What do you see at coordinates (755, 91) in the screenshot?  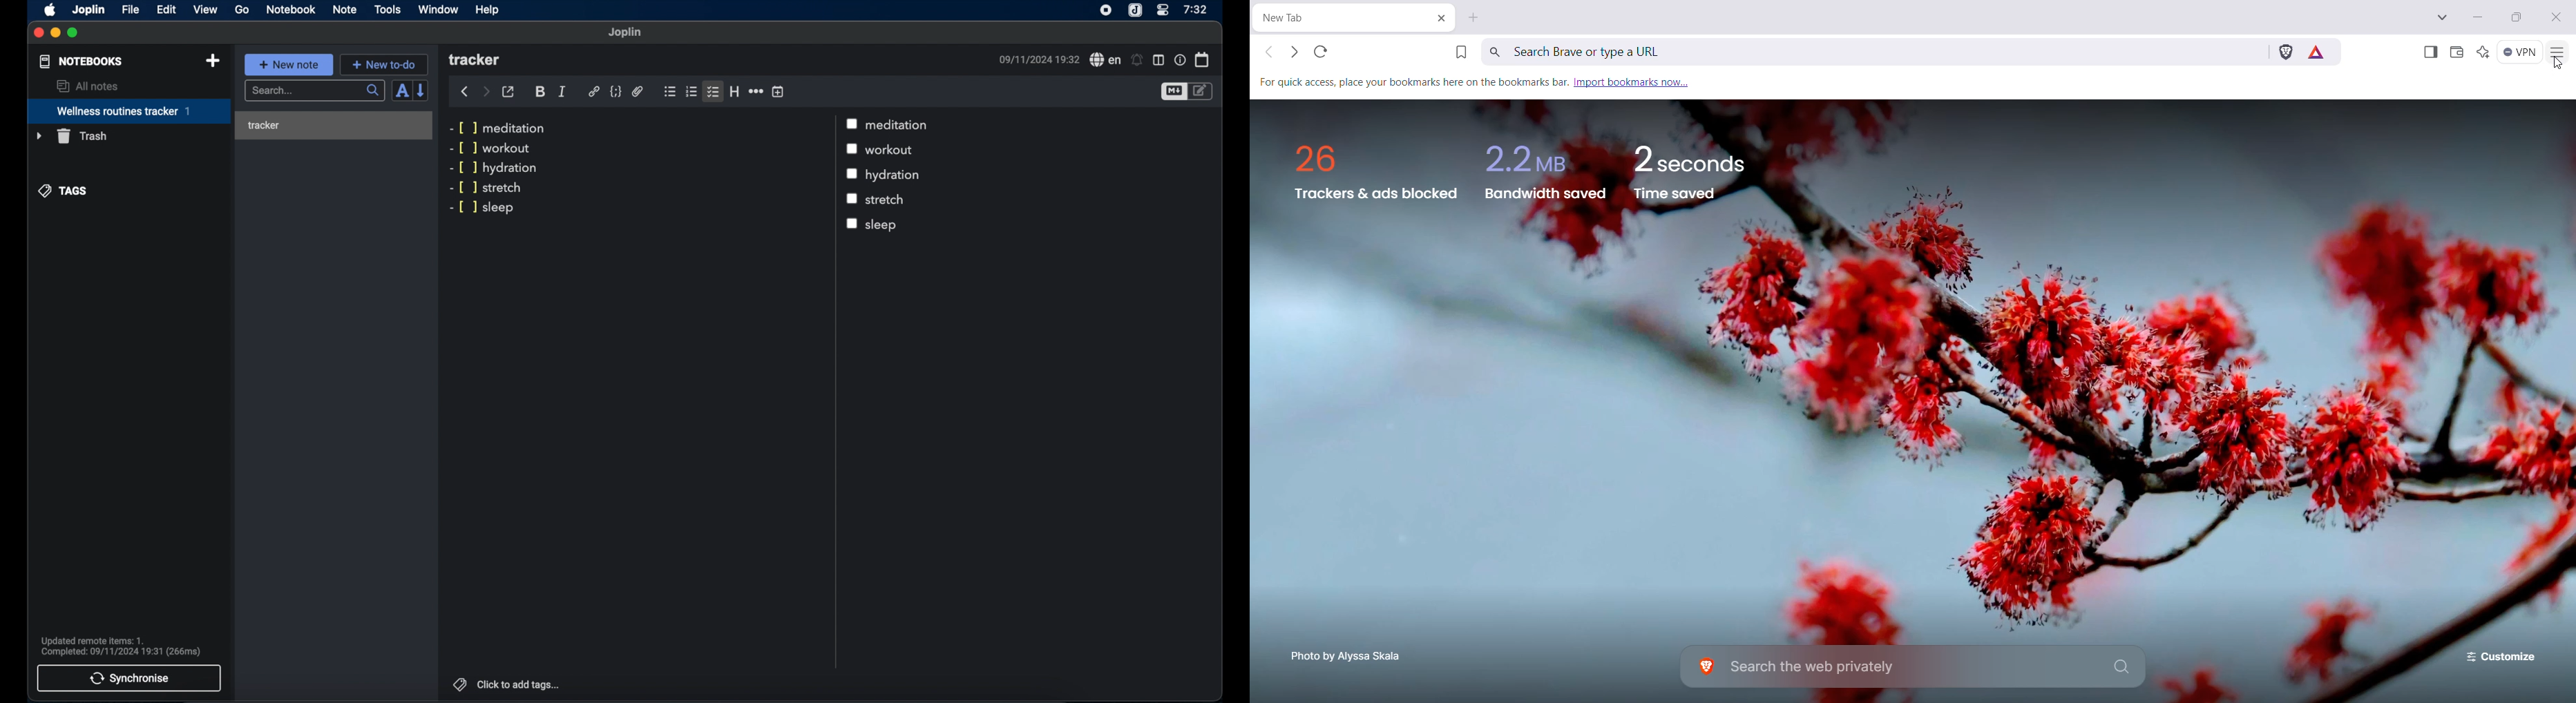 I see `horizontal rule` at bounding box center [755, 91].